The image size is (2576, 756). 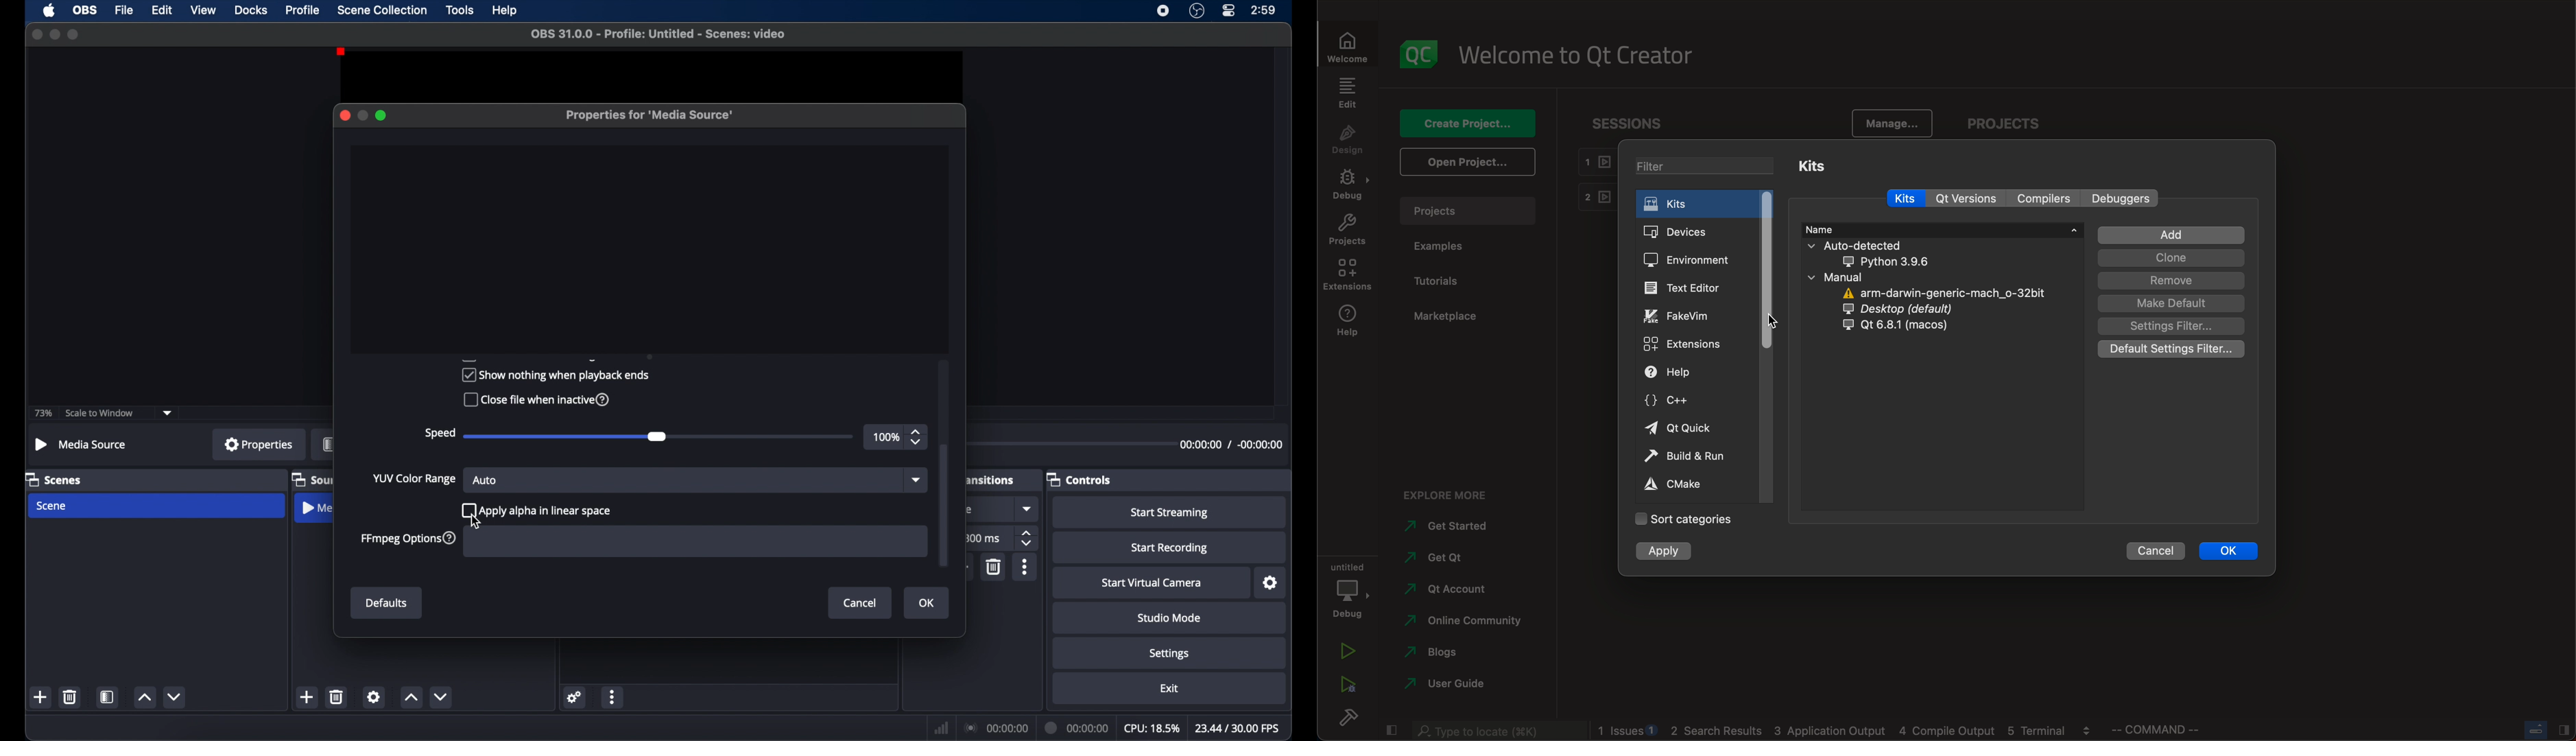 What do you see at coordinates (259, 444) in the screenshot?
I see `properties` at bounding box center [259, 444].